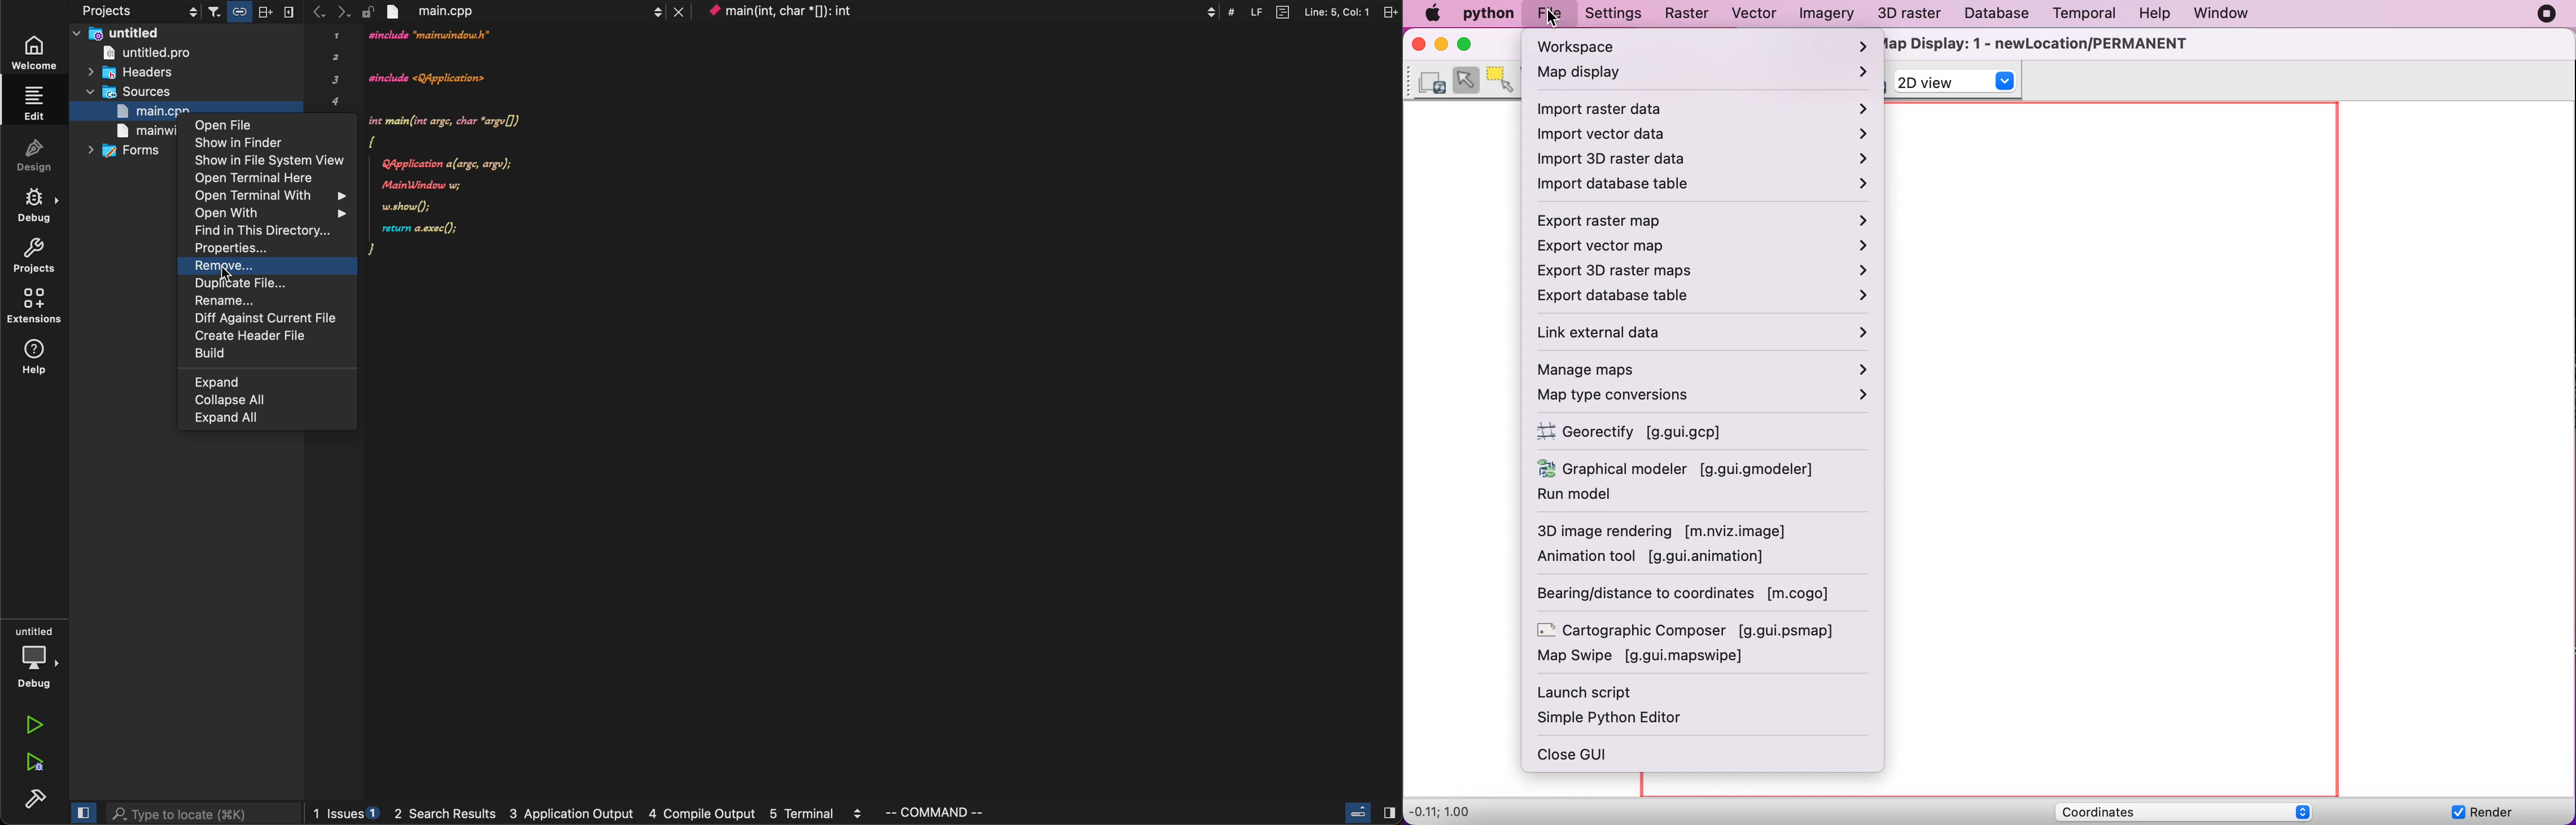  I want to click on untitled pro, so click(172, 54).